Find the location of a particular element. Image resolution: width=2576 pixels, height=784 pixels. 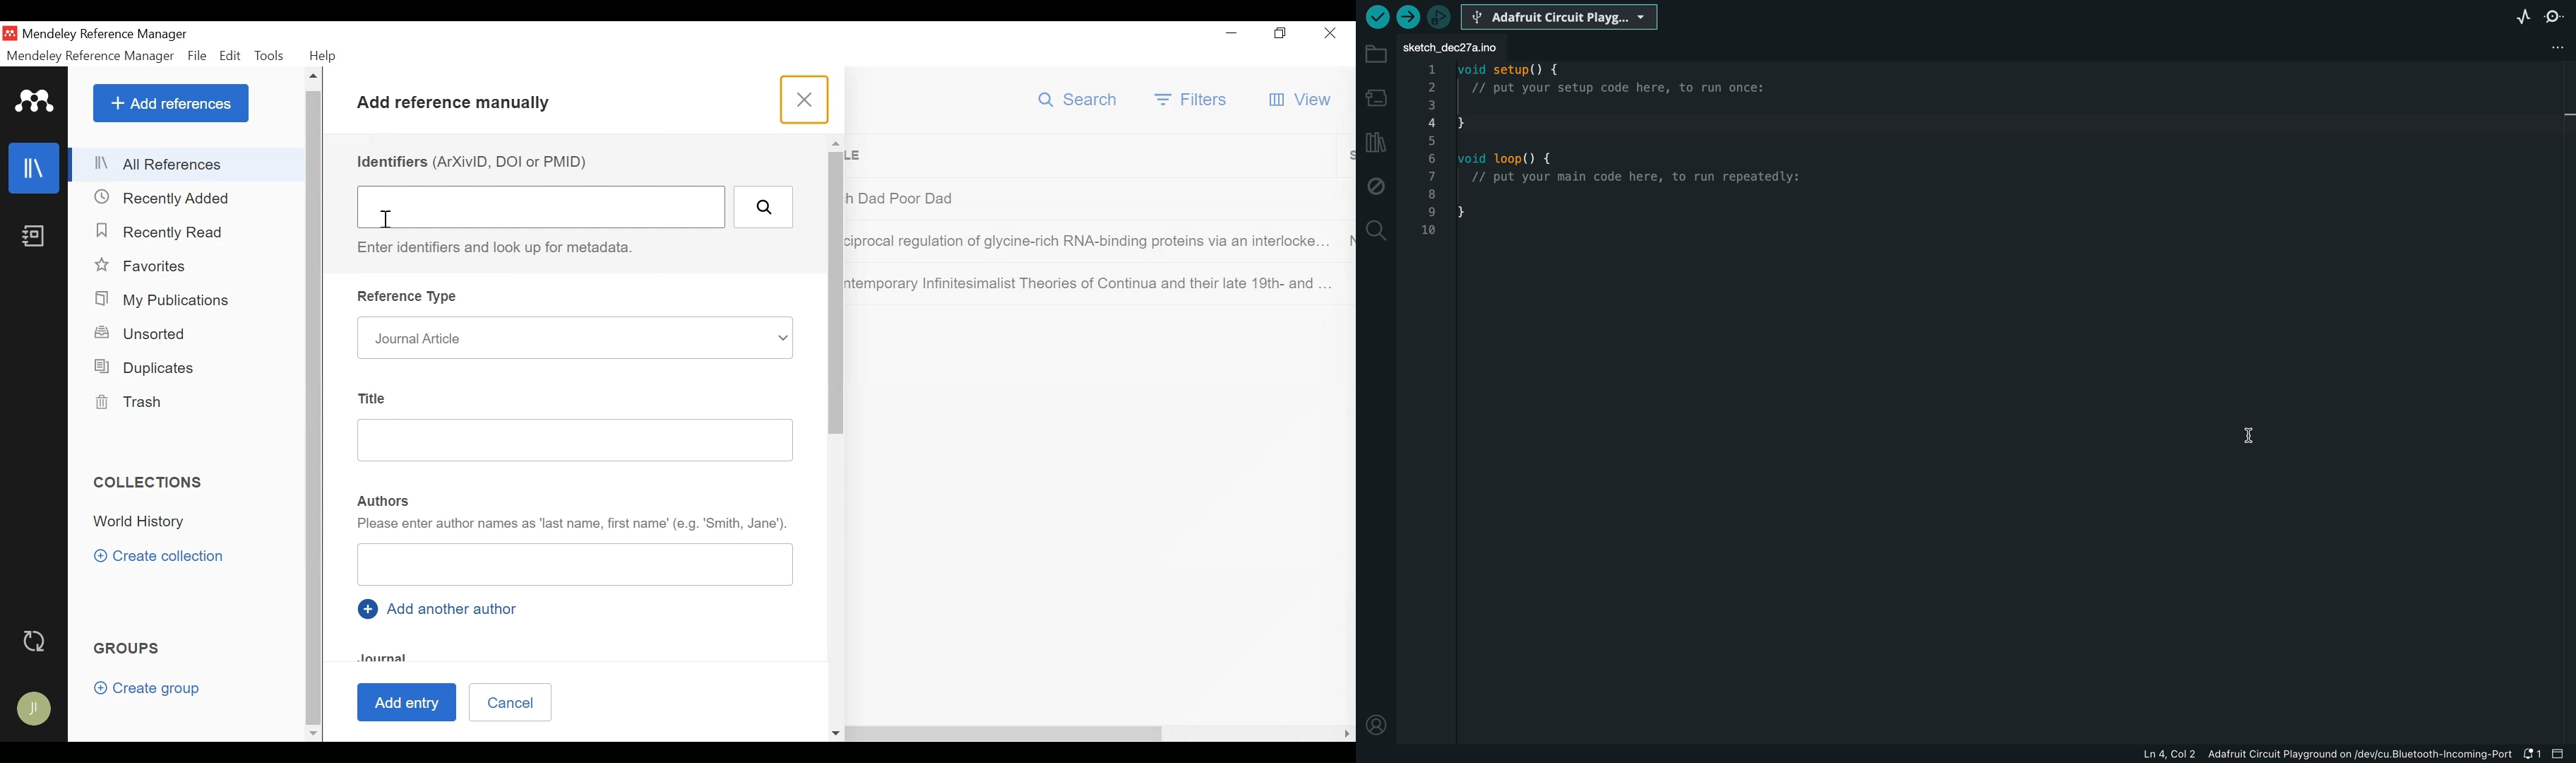

code is located at coordinates (1616, 154).